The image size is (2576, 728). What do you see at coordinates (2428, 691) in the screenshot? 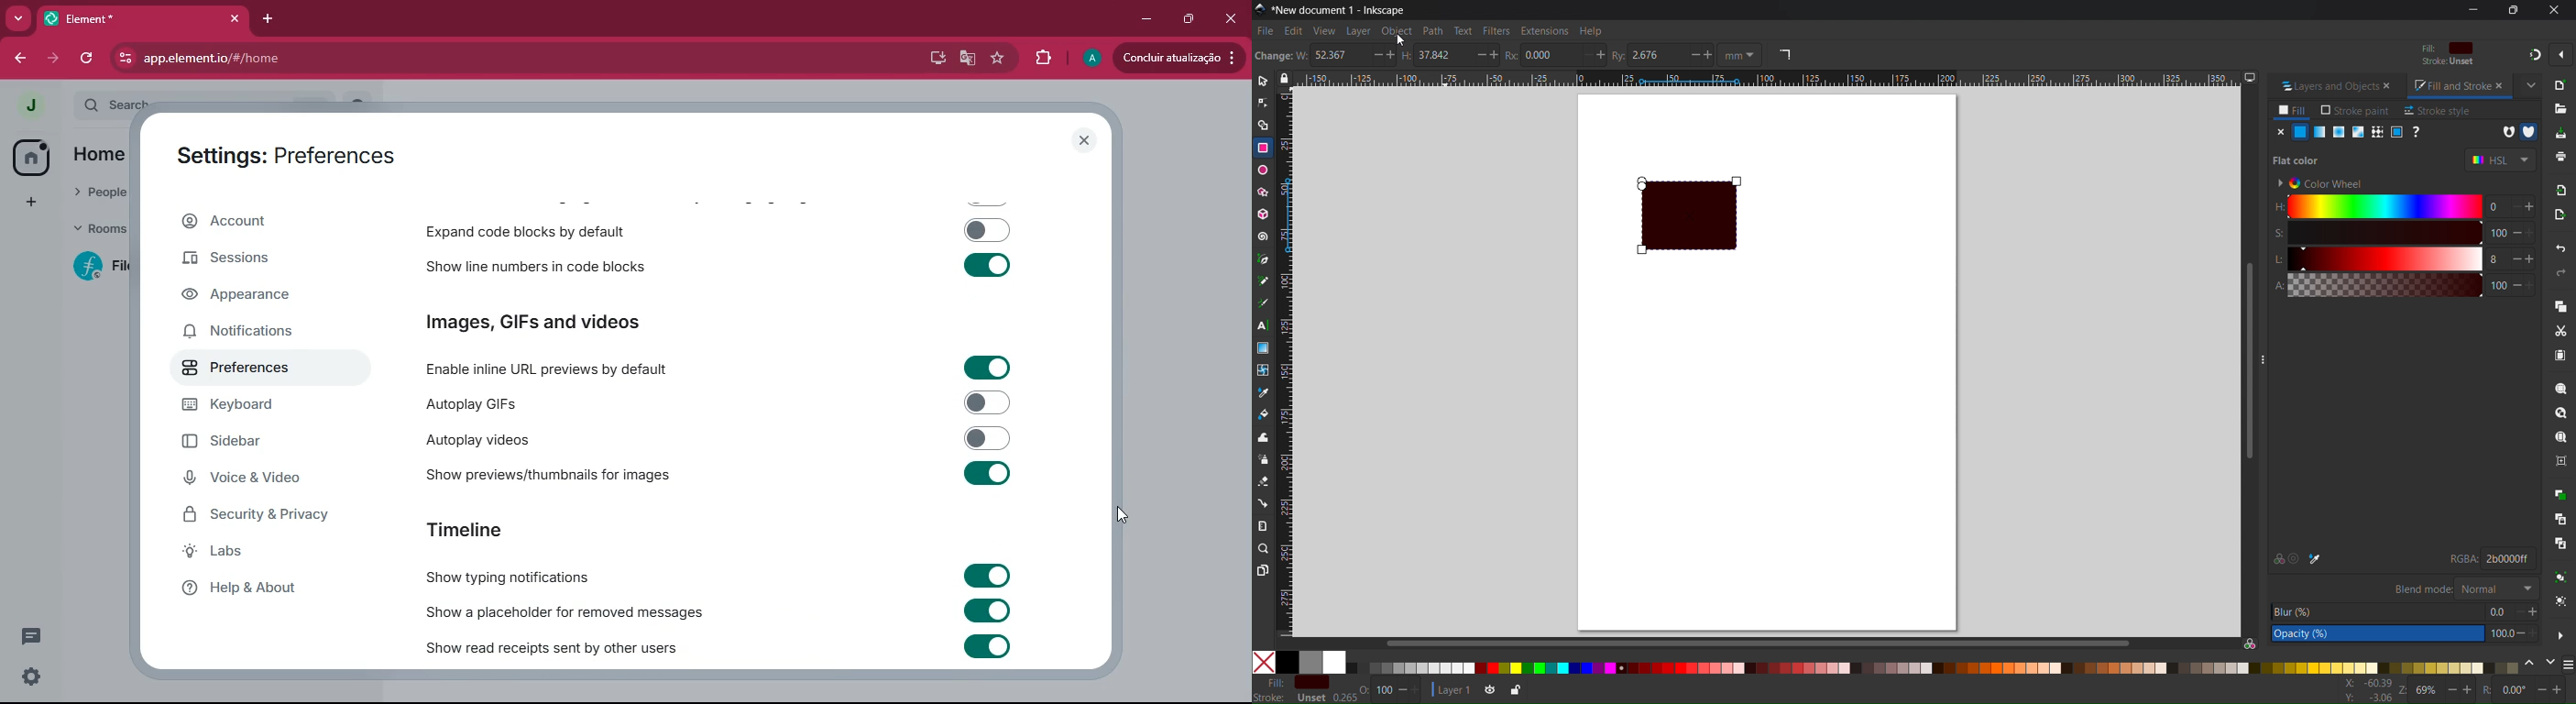
I see `Zoom 69%` at bounding box center [2428, 691].